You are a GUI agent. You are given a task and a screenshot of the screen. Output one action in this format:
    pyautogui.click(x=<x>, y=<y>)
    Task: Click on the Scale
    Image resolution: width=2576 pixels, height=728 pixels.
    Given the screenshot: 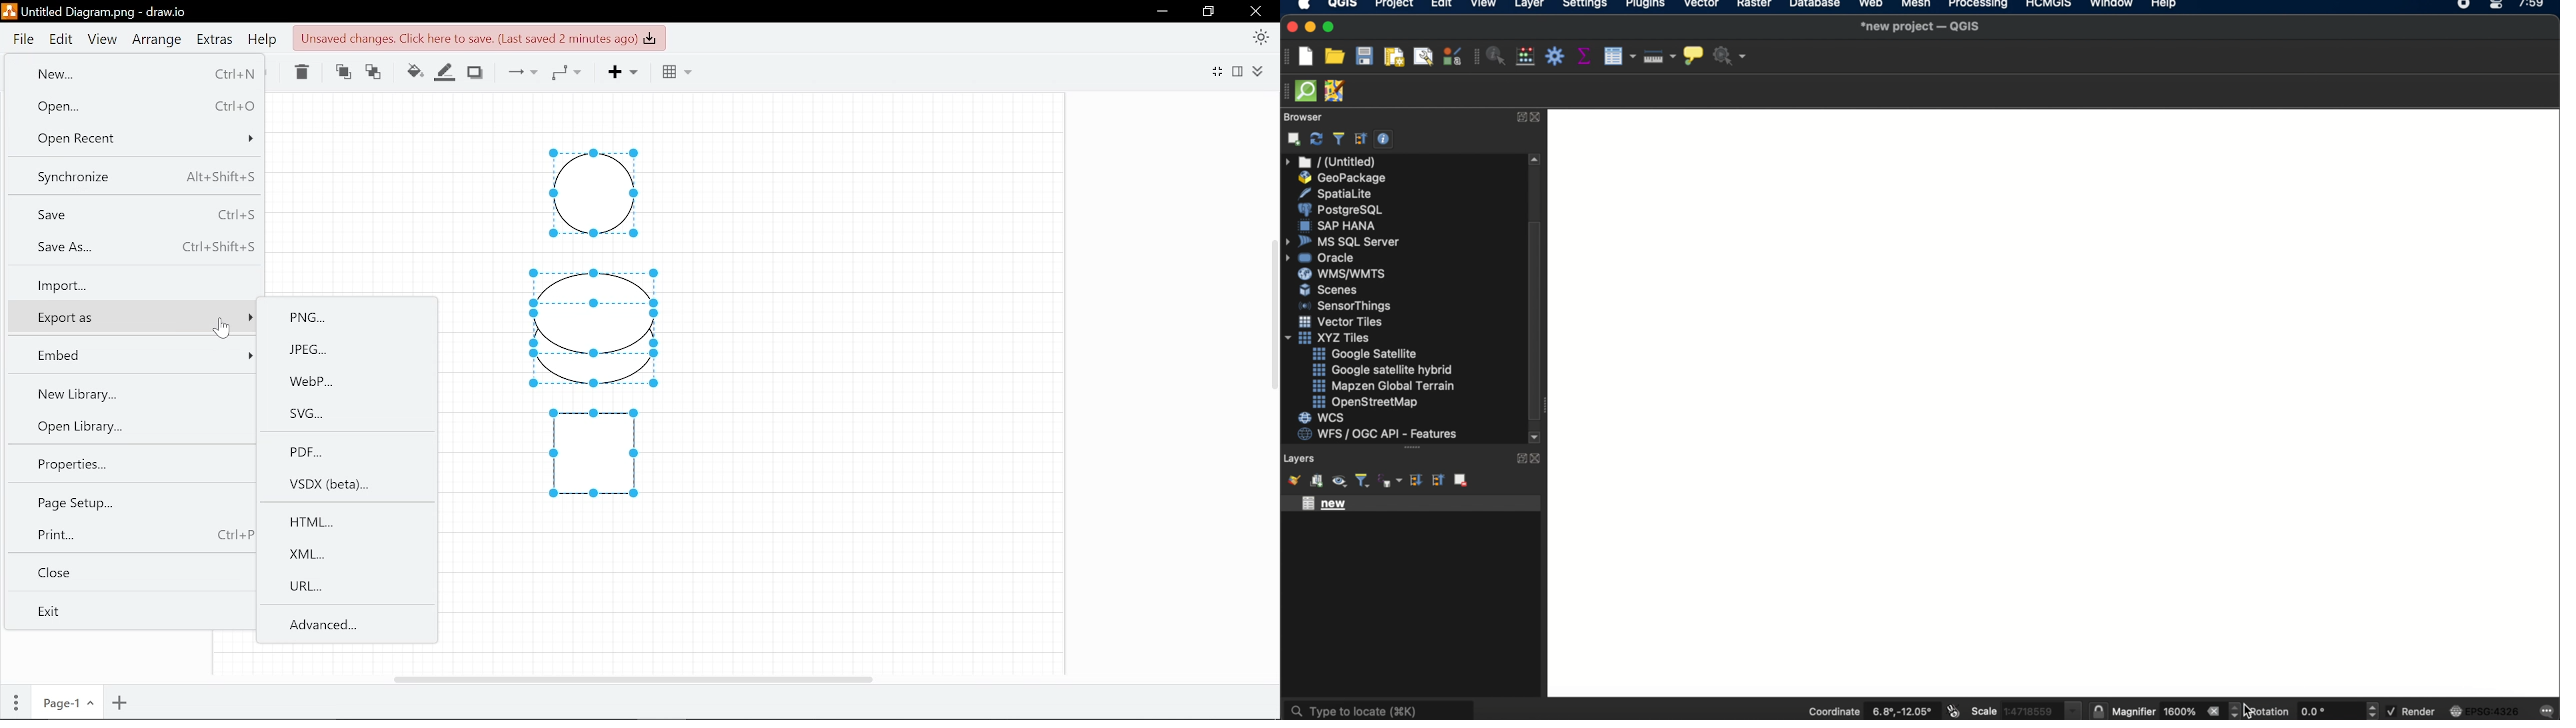 What is the action you would take?
    pyautogui.click(x=1999, y=710)
    